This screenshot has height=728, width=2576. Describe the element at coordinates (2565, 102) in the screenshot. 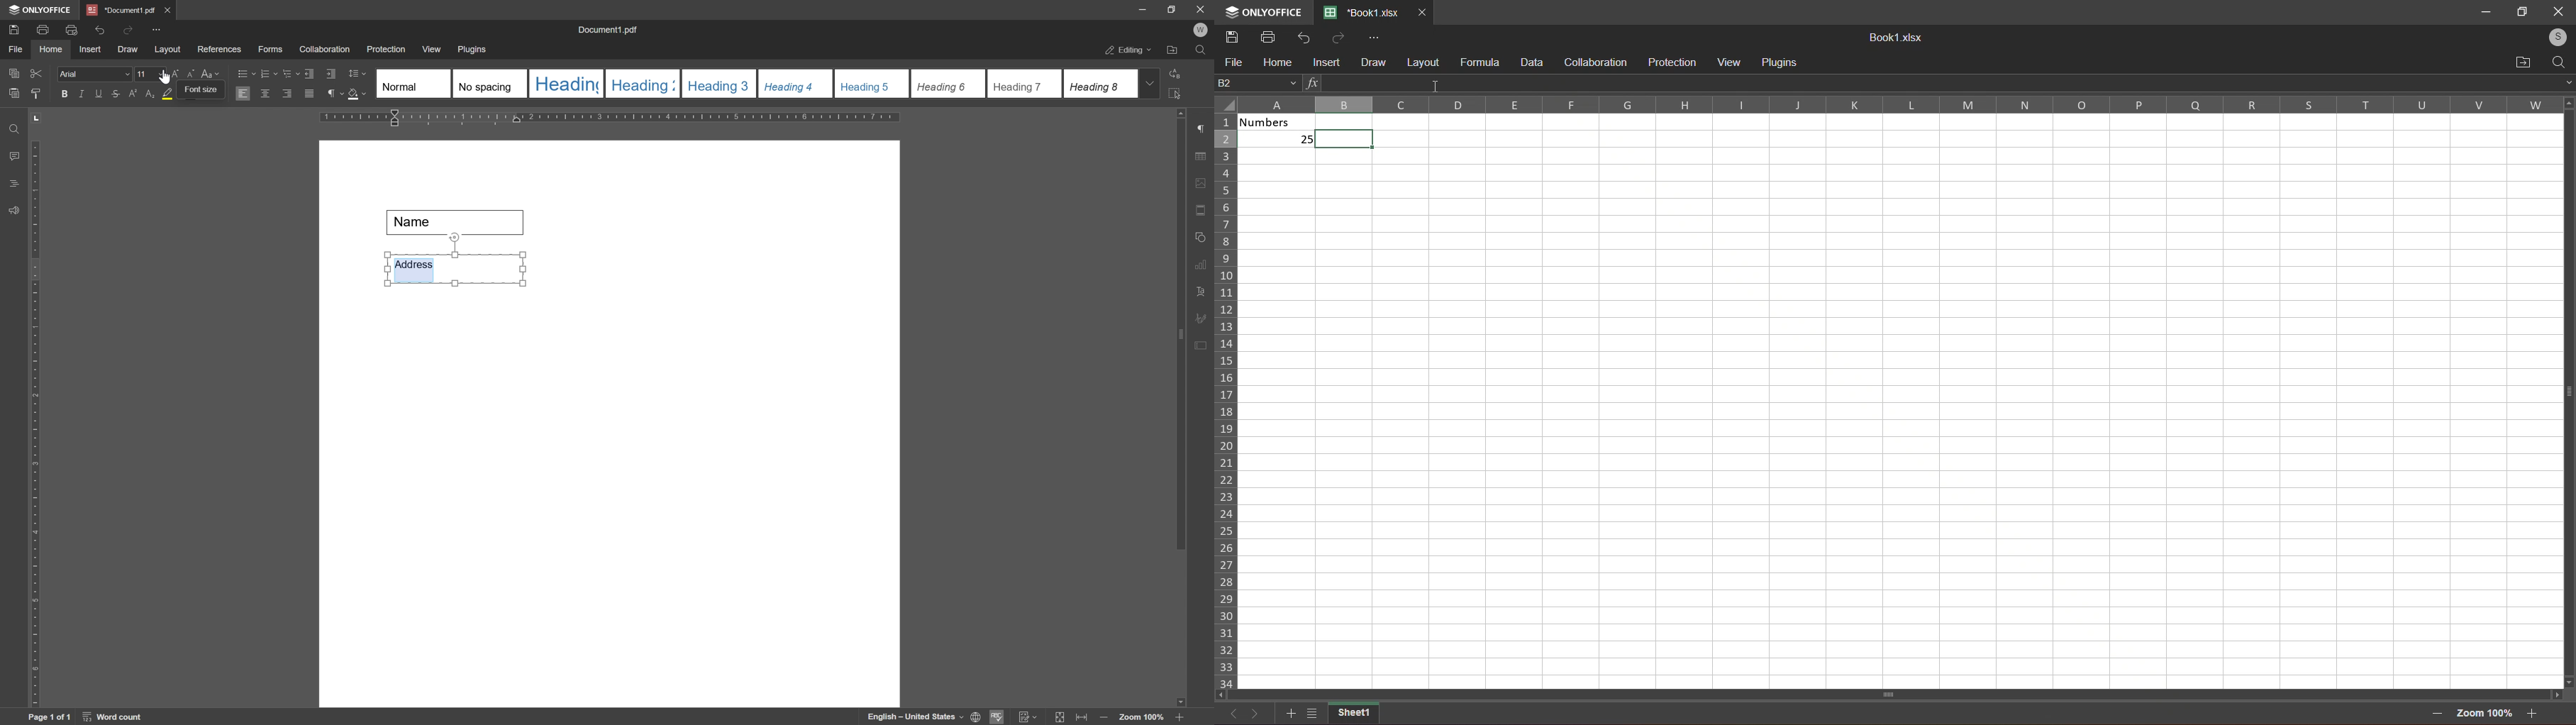

I see `scroll up` at that location.